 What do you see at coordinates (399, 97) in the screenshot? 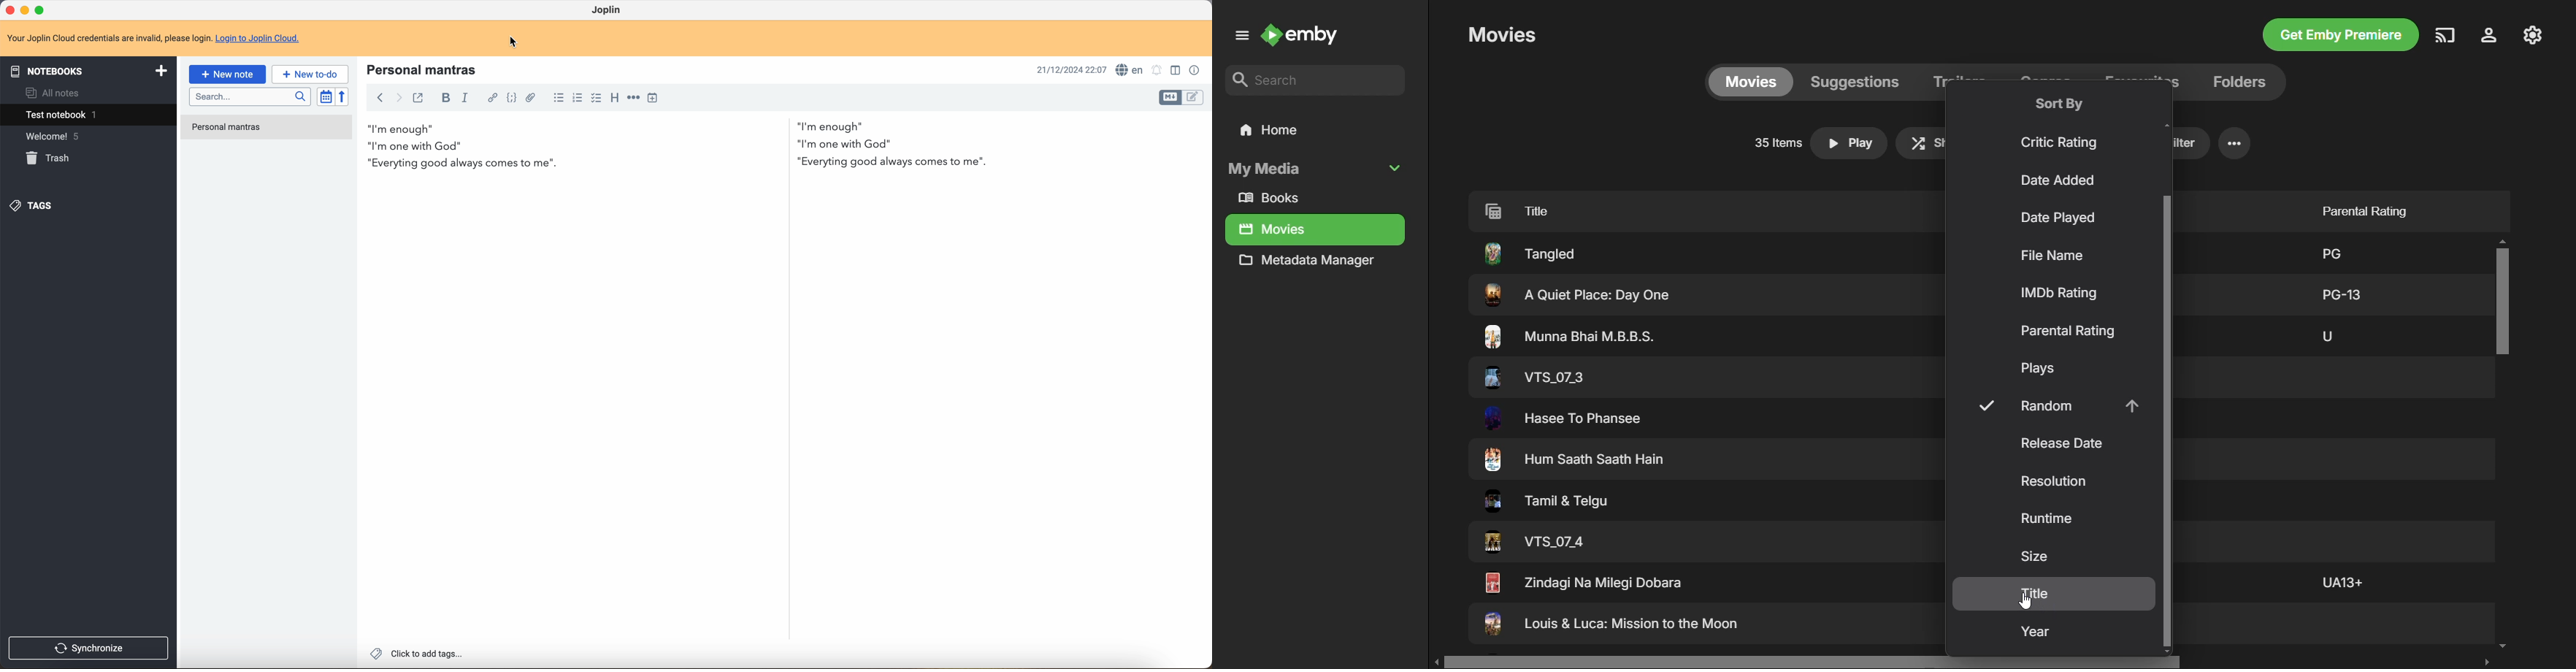
I see `foward` at bounding box center [399, 97].